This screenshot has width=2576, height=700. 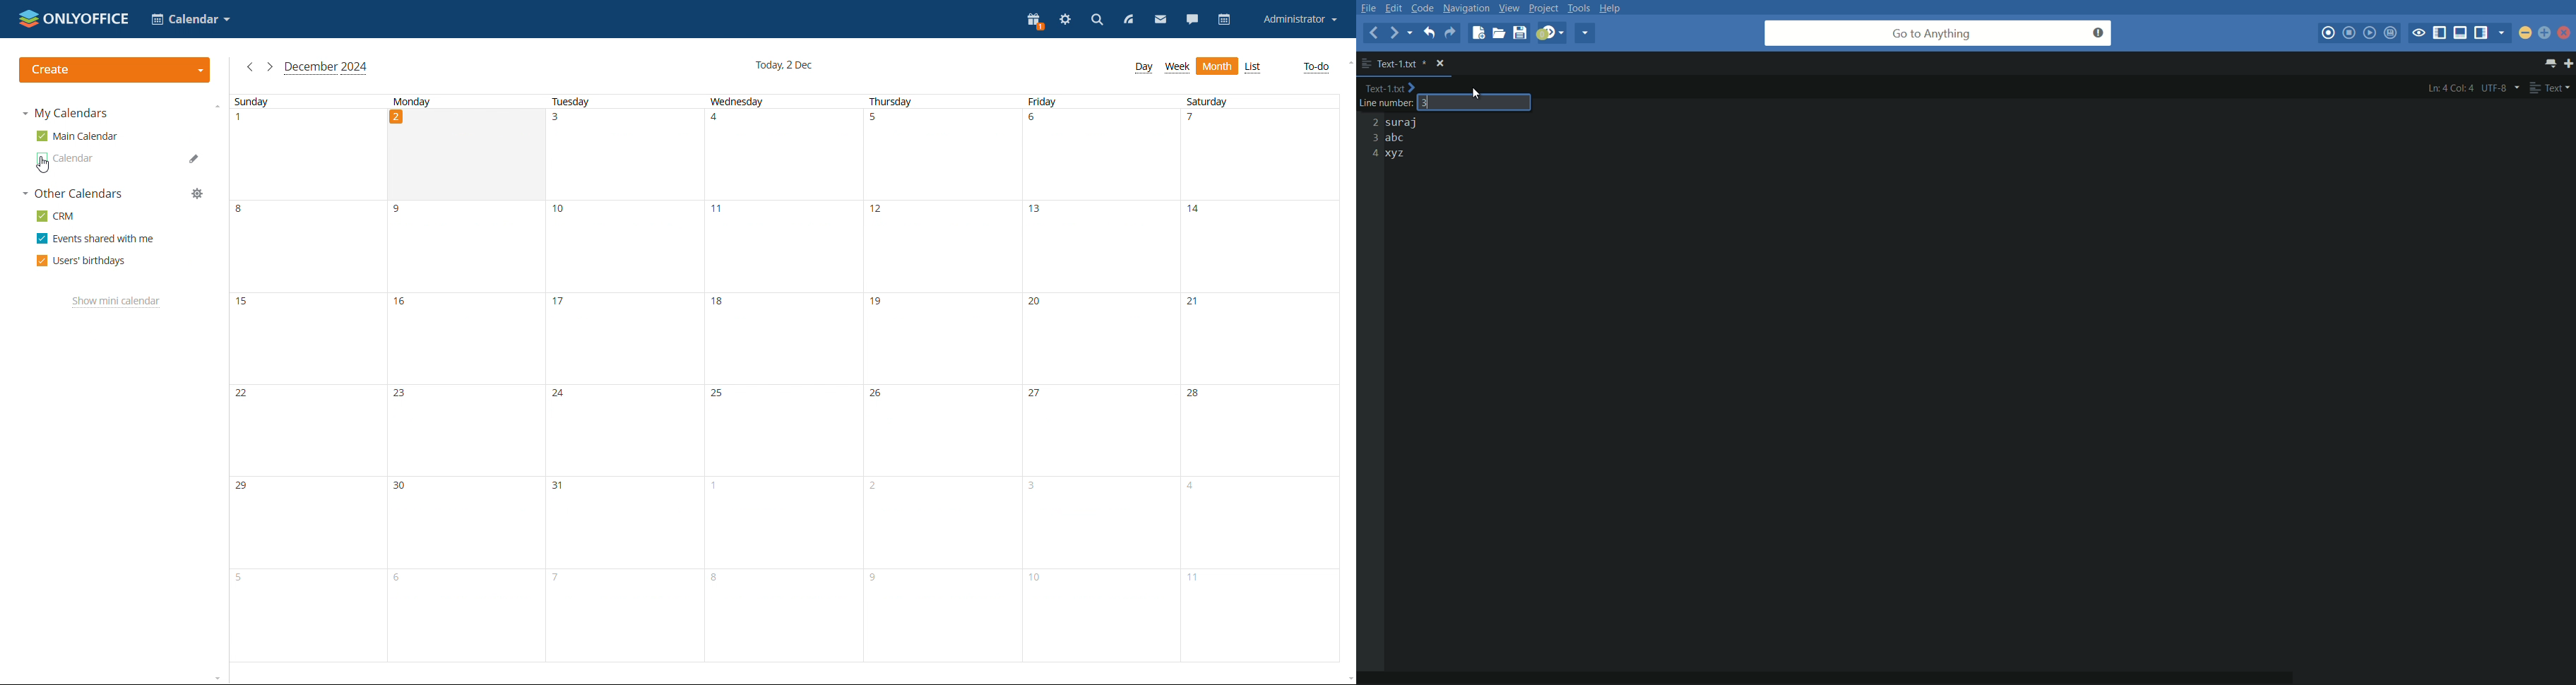 What do you see at coordinates (1296, 20) in the screenshot?
I see `account` at bounding box center [1296, 20].